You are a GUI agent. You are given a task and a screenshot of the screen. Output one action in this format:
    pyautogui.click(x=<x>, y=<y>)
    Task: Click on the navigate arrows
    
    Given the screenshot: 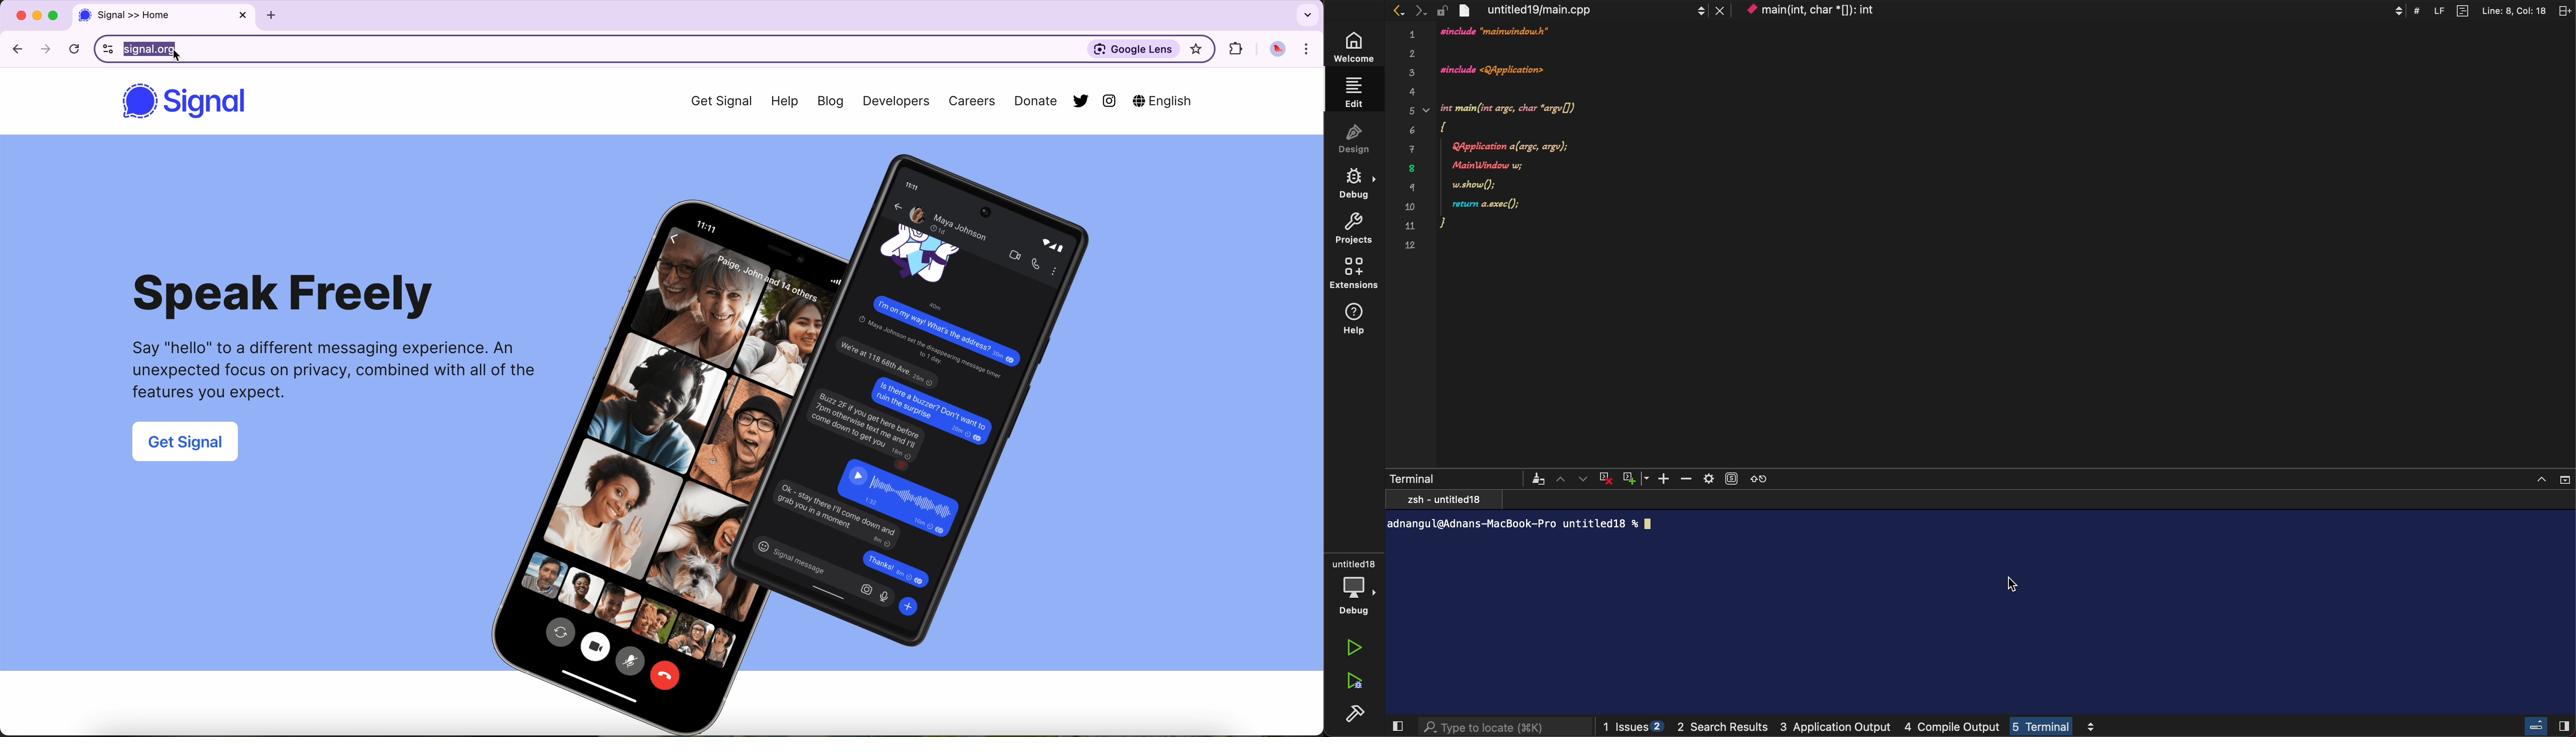 What is the action you would take?
    pyautogui.click(x=32, y=48)
    